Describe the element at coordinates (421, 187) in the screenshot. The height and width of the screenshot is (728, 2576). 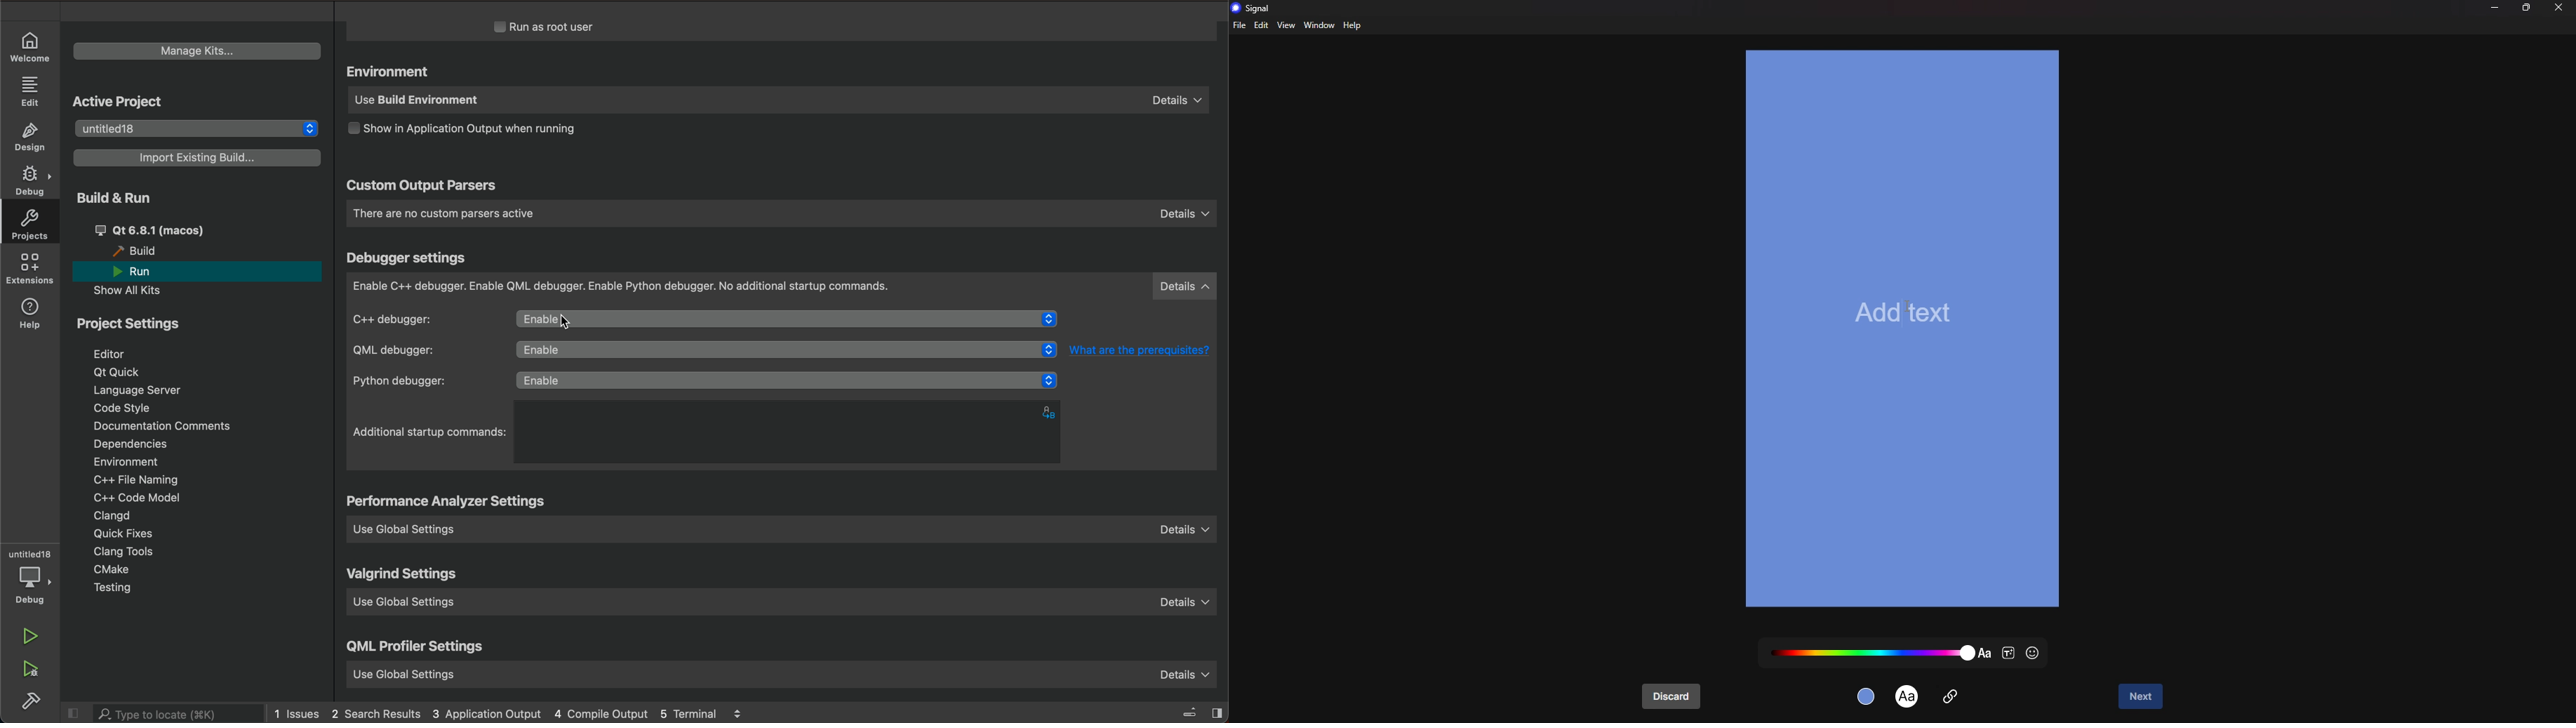
I see `custom` at that location.